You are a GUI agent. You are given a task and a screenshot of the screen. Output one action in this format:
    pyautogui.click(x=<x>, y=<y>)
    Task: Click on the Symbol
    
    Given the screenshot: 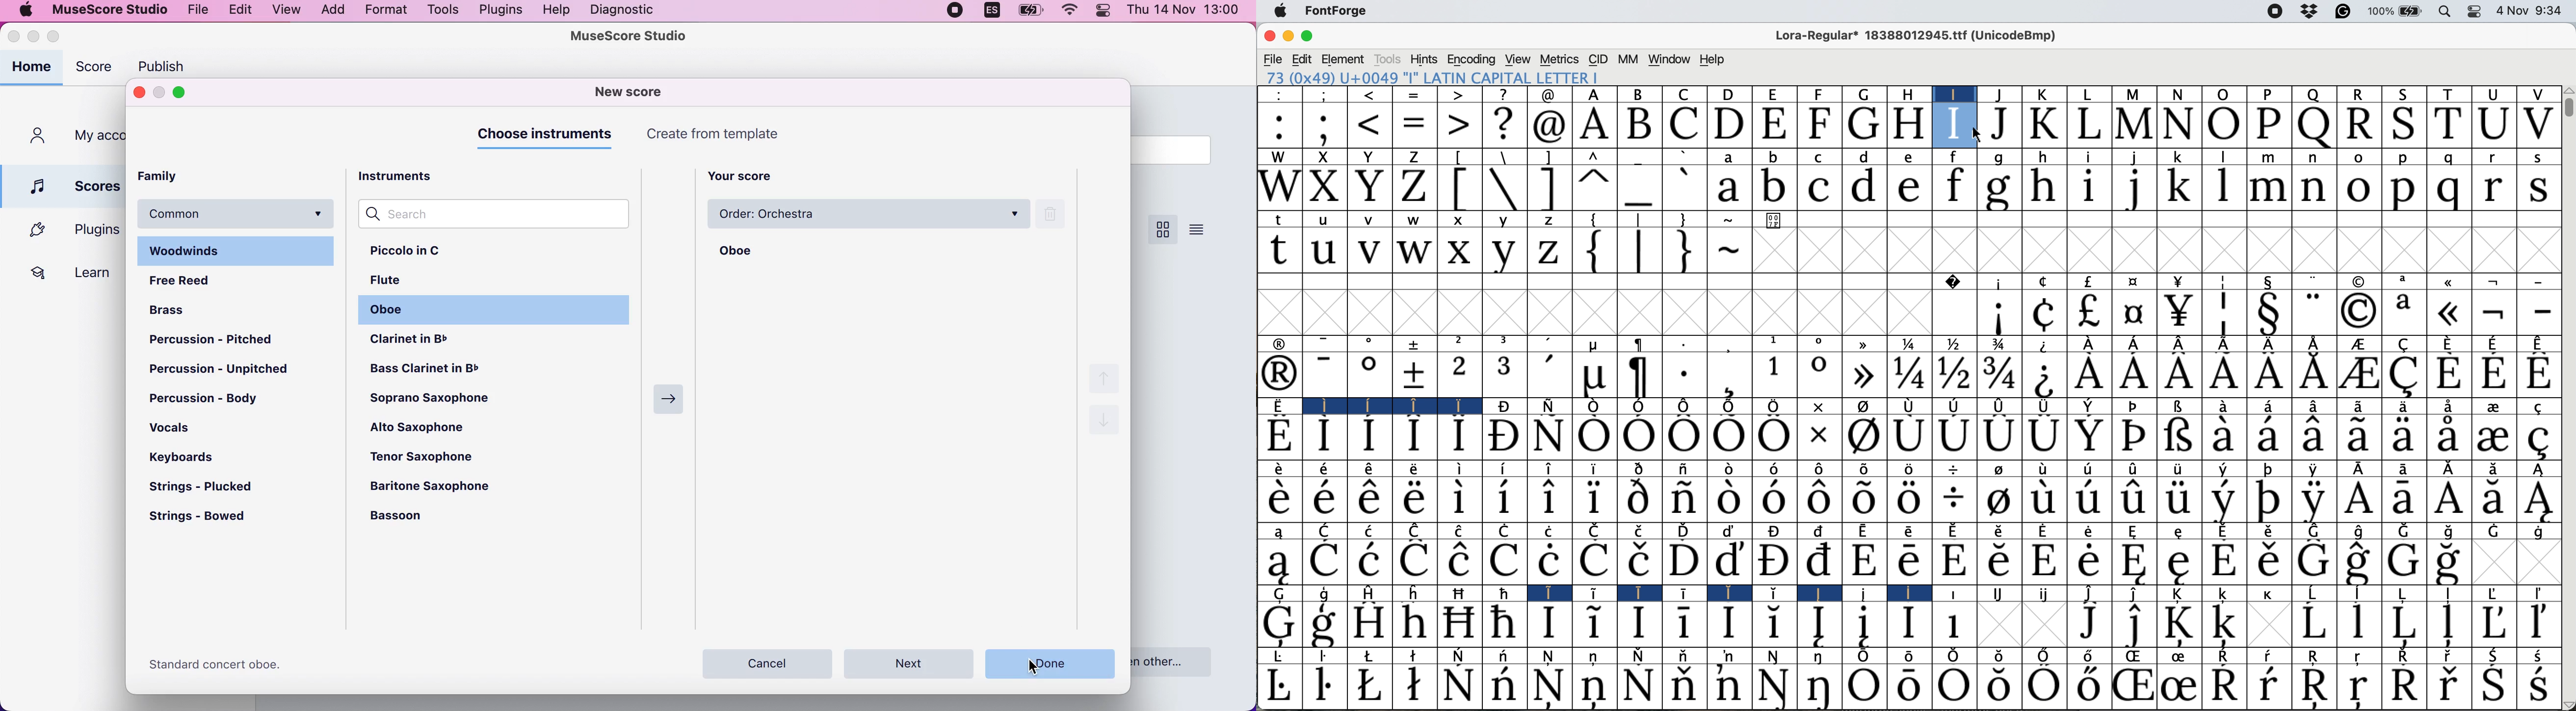 What is the action you would take?
    pyautogui.click(x=2360, y=375)
    